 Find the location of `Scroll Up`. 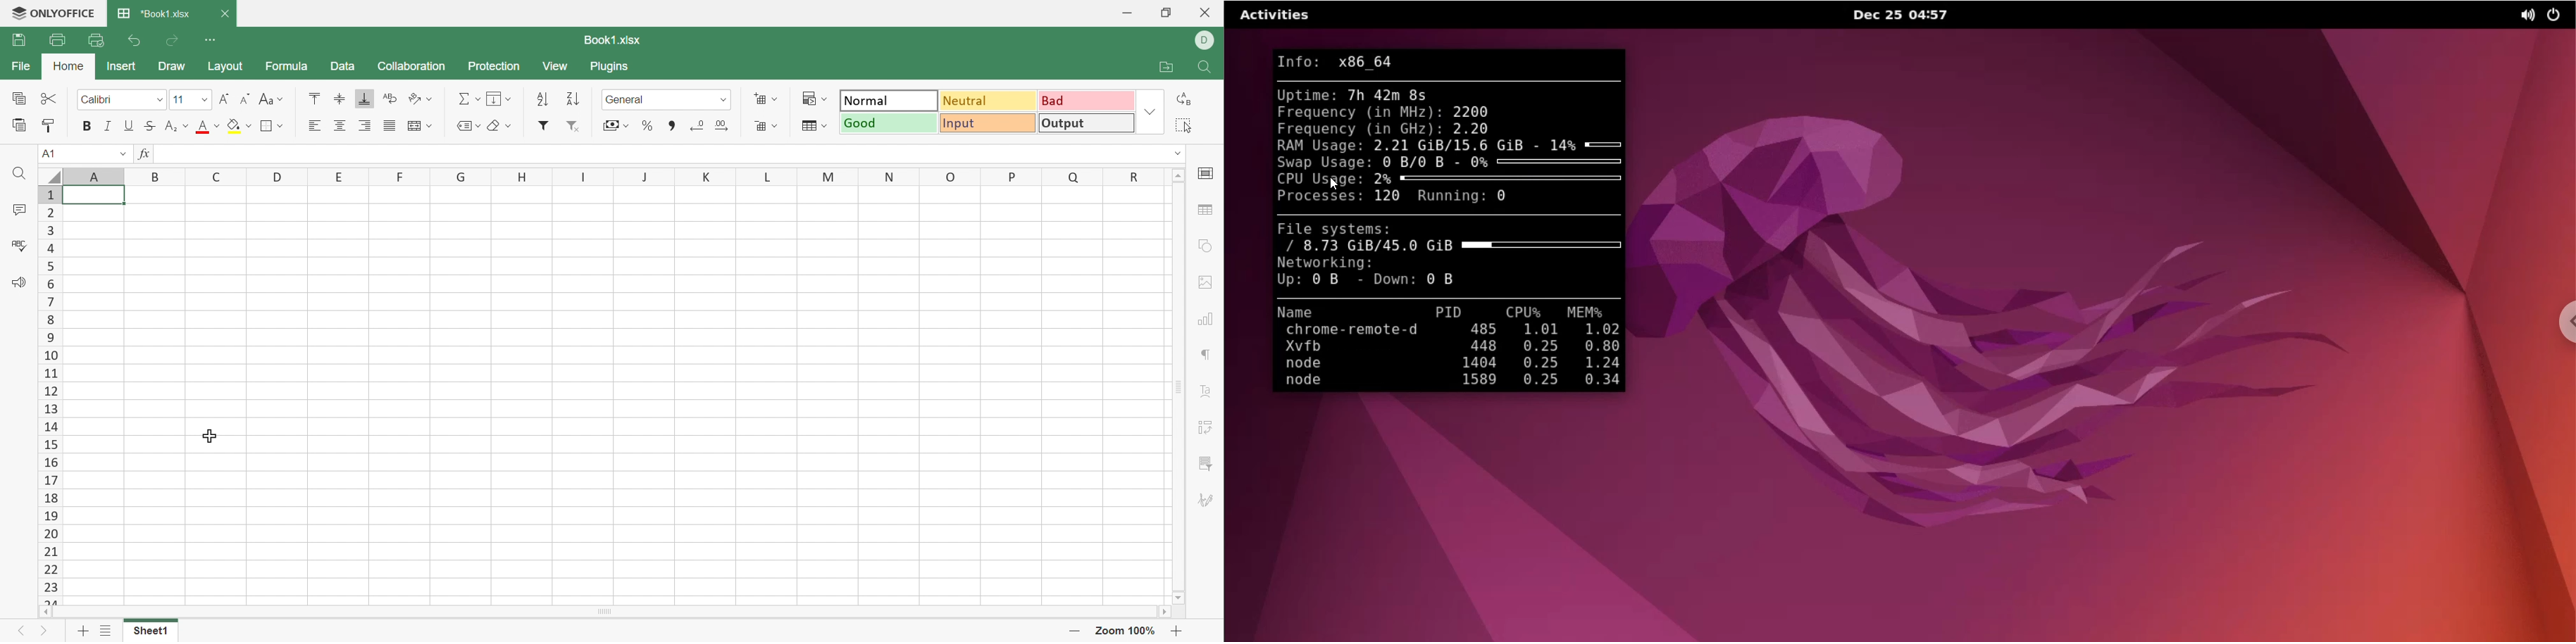

Scroll Up is located at coordinates (1178, 177).